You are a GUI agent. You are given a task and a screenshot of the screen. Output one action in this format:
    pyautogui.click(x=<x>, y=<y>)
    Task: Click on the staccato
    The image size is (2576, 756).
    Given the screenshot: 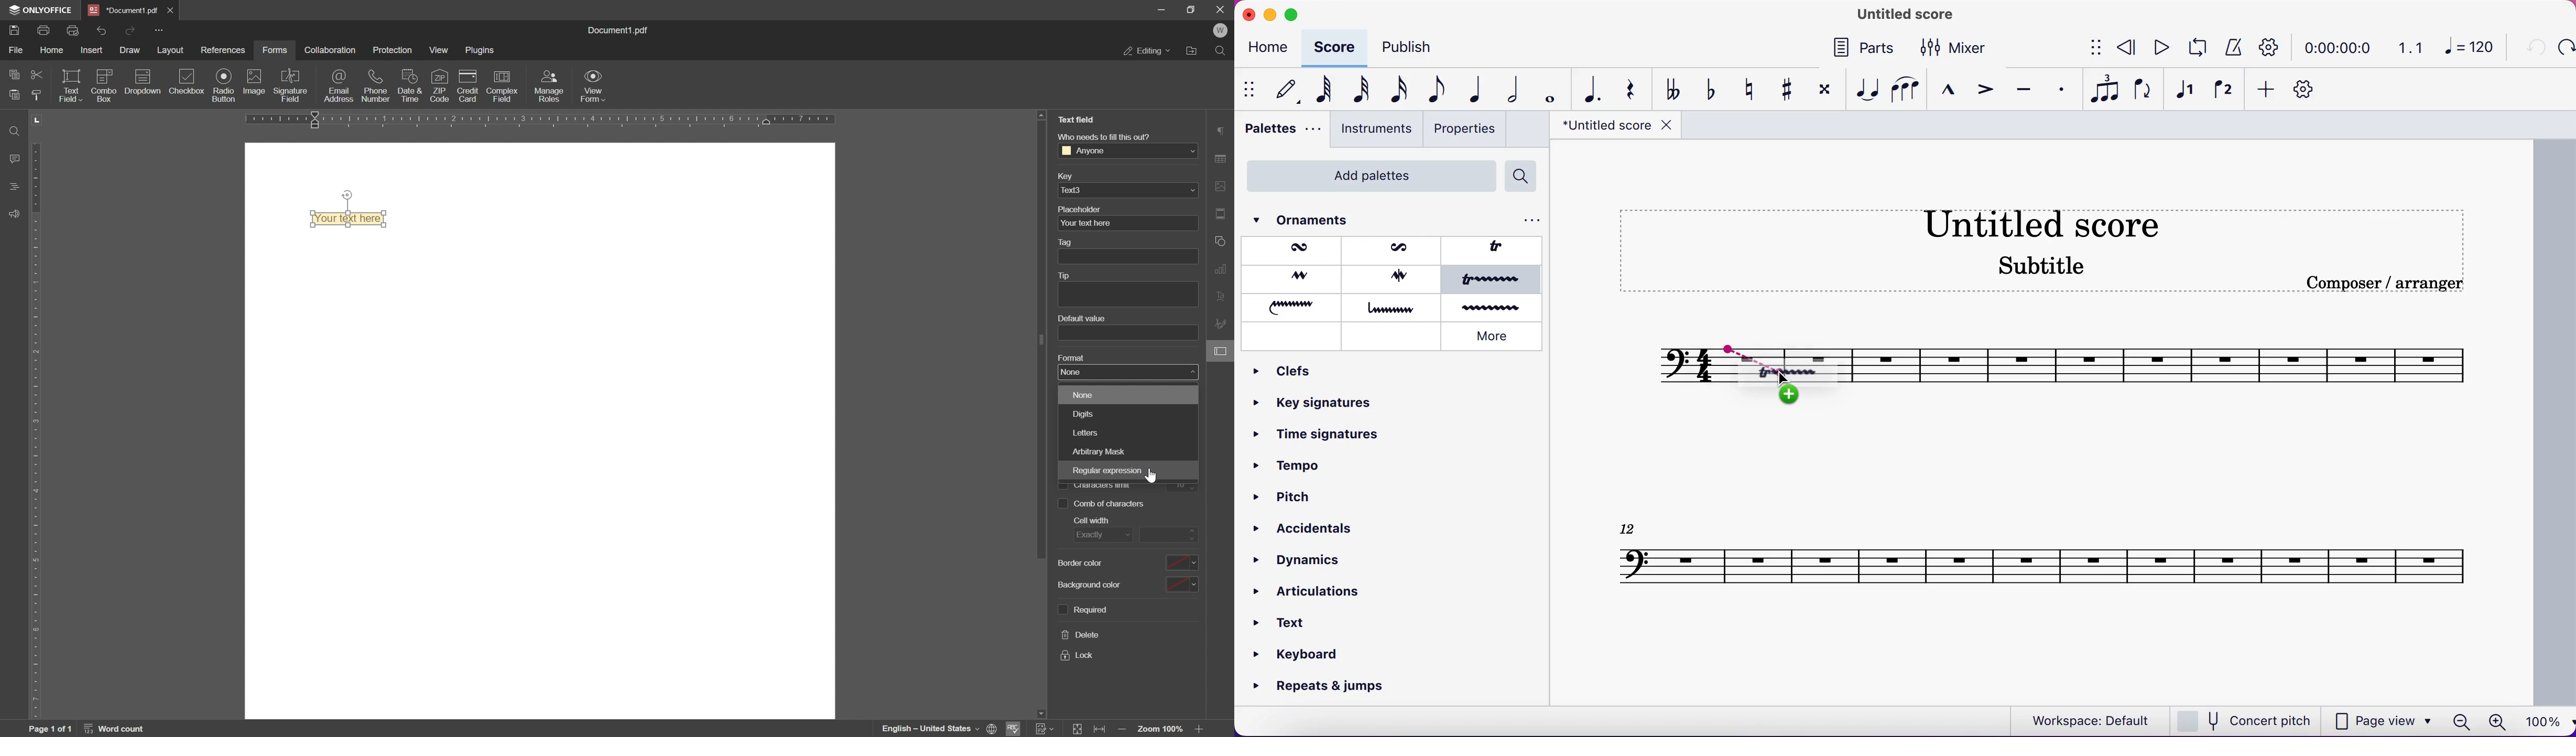 What is the action you would take?
    pyautogui.click(x=2059, y=89)
    